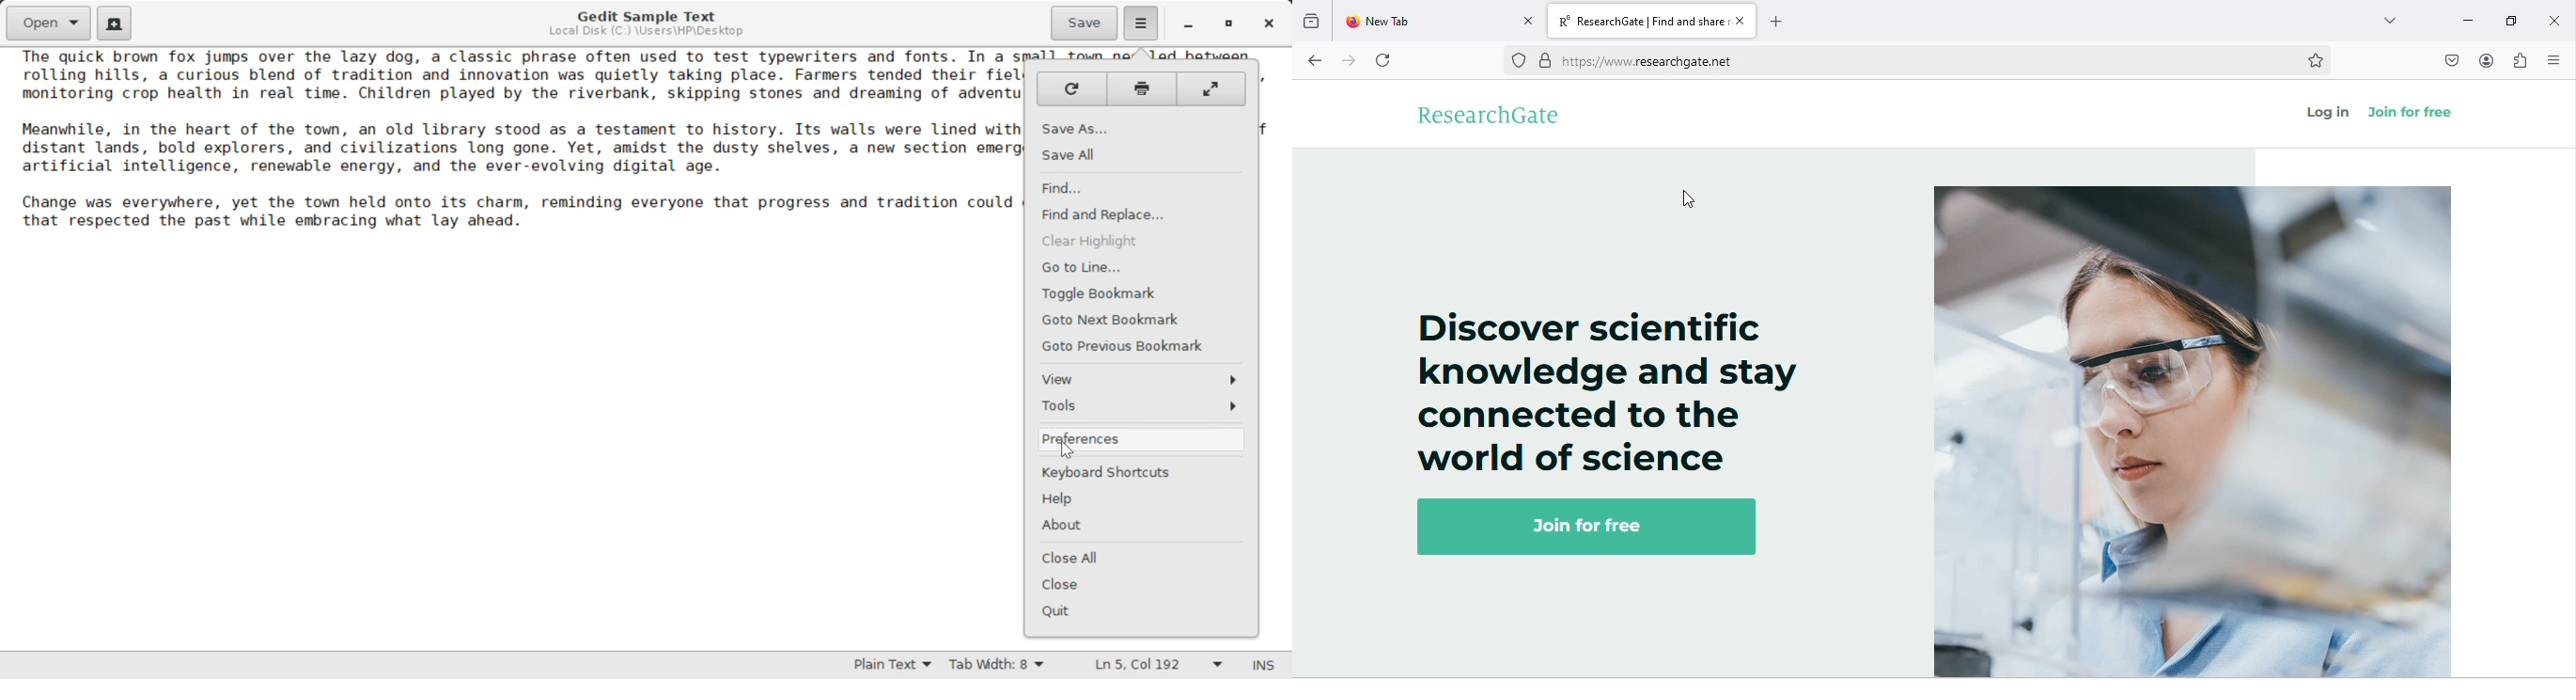 Image resolution: width=2576 pixels, height=700 pixels. I want to click on Close all, so click(1080, 557).